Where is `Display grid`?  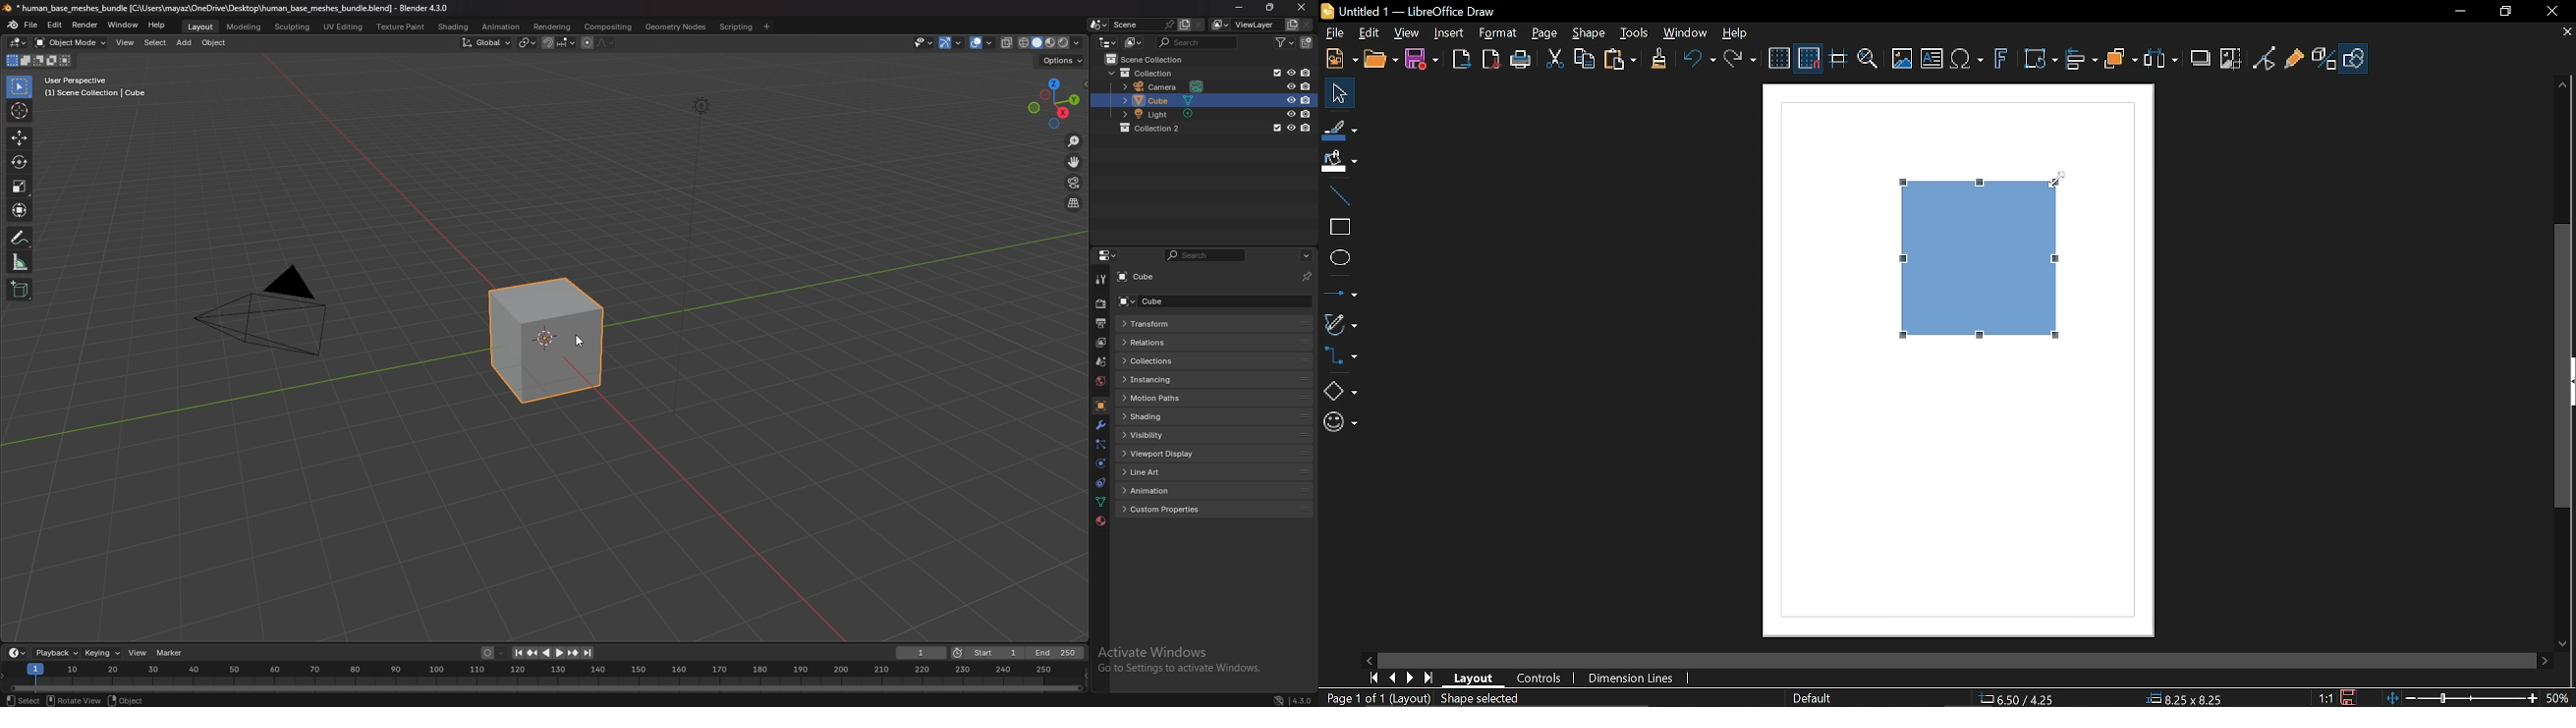 Display grid is located at coordinates (1780, 59).